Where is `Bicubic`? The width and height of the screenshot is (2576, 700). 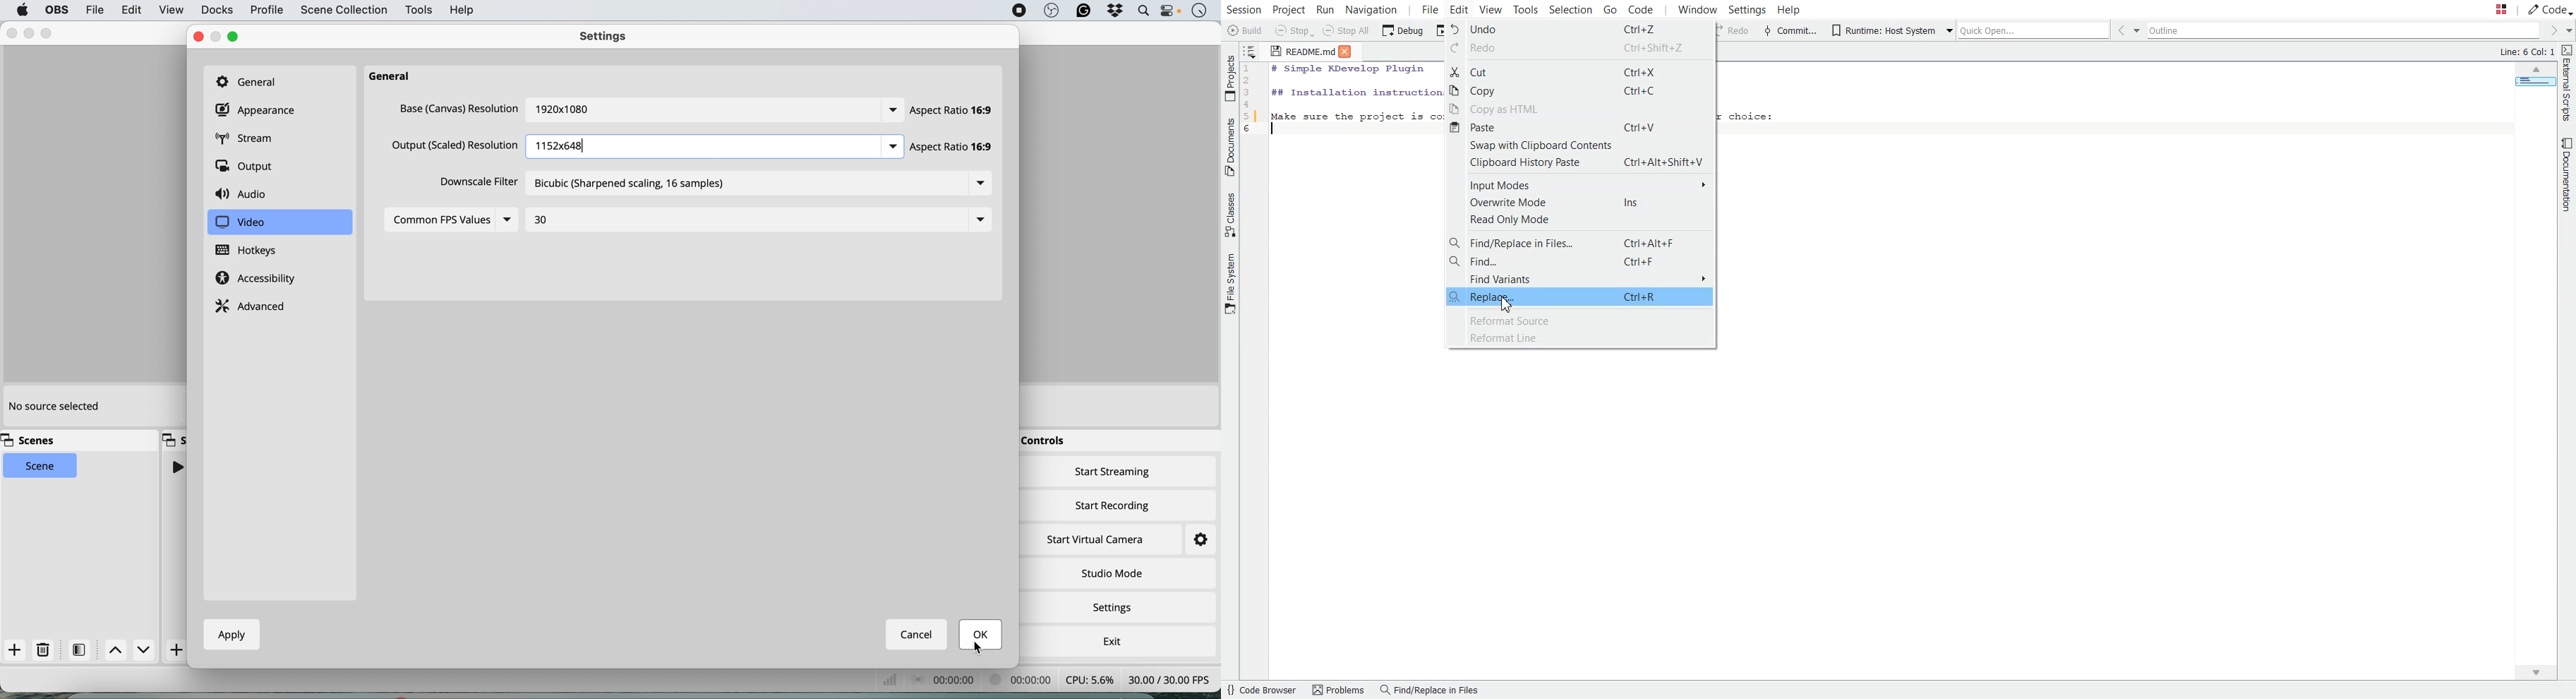
Bicubic is located at coordinates (678, 183).